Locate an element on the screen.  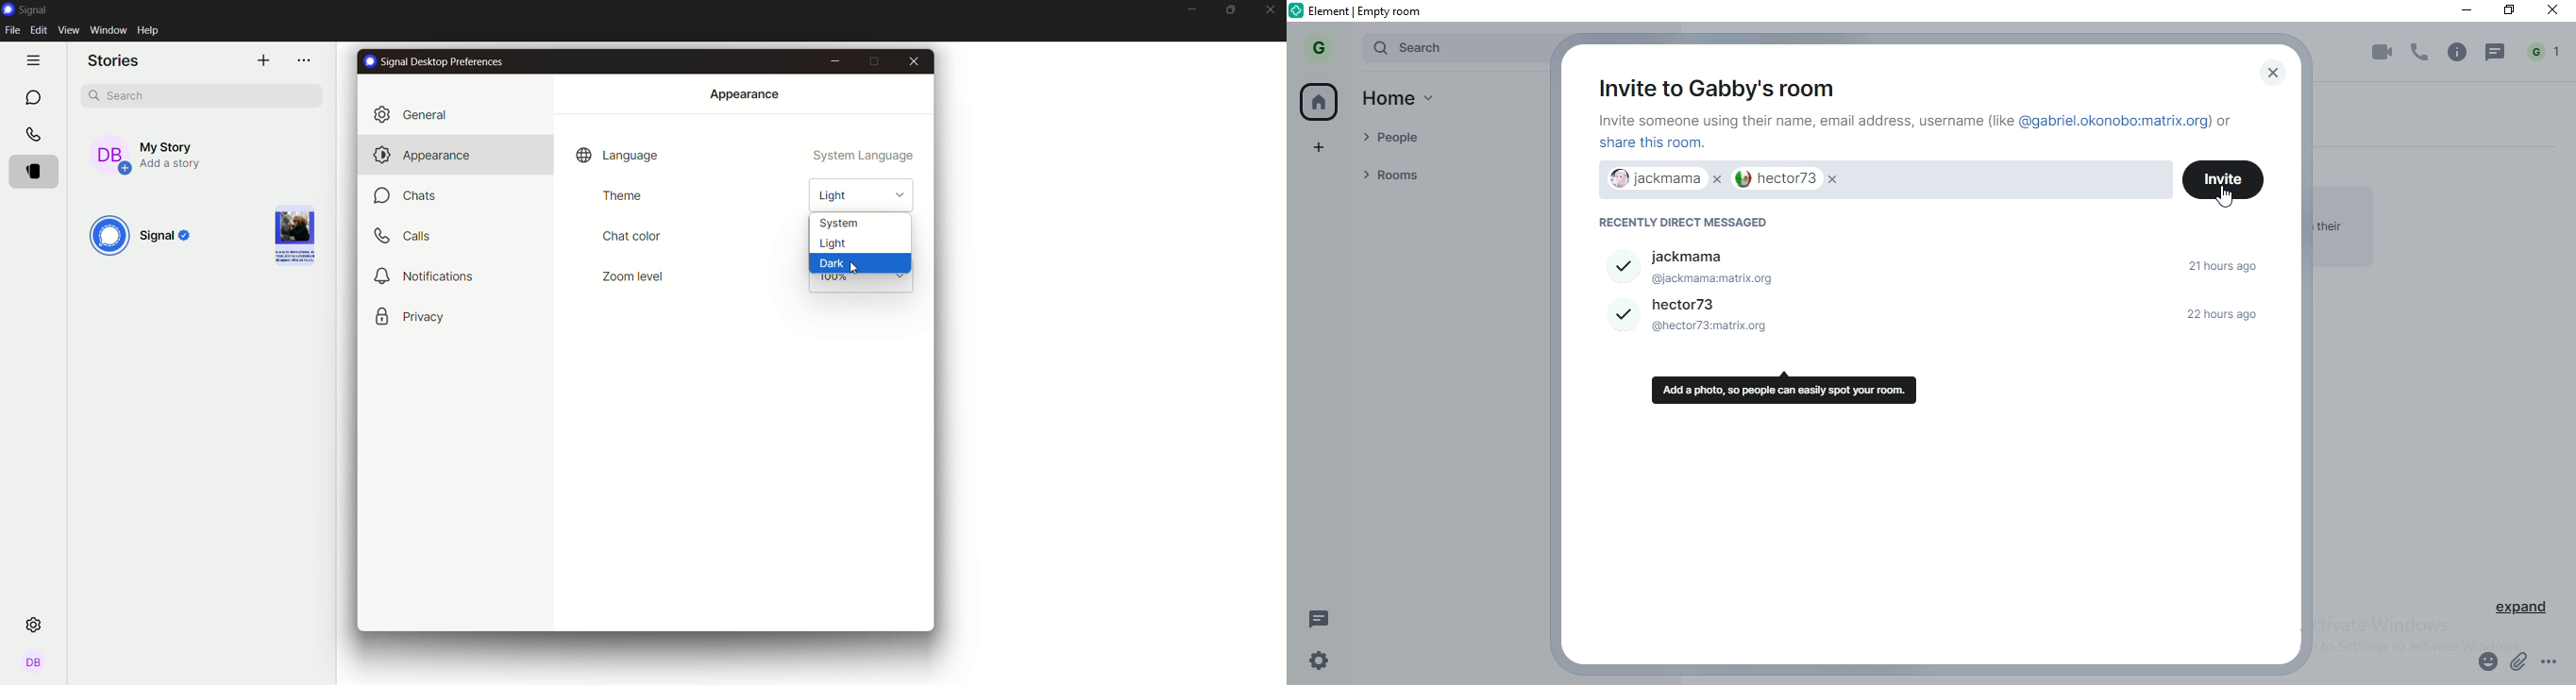
minimize maximize is located at coordinates (1232, 10).